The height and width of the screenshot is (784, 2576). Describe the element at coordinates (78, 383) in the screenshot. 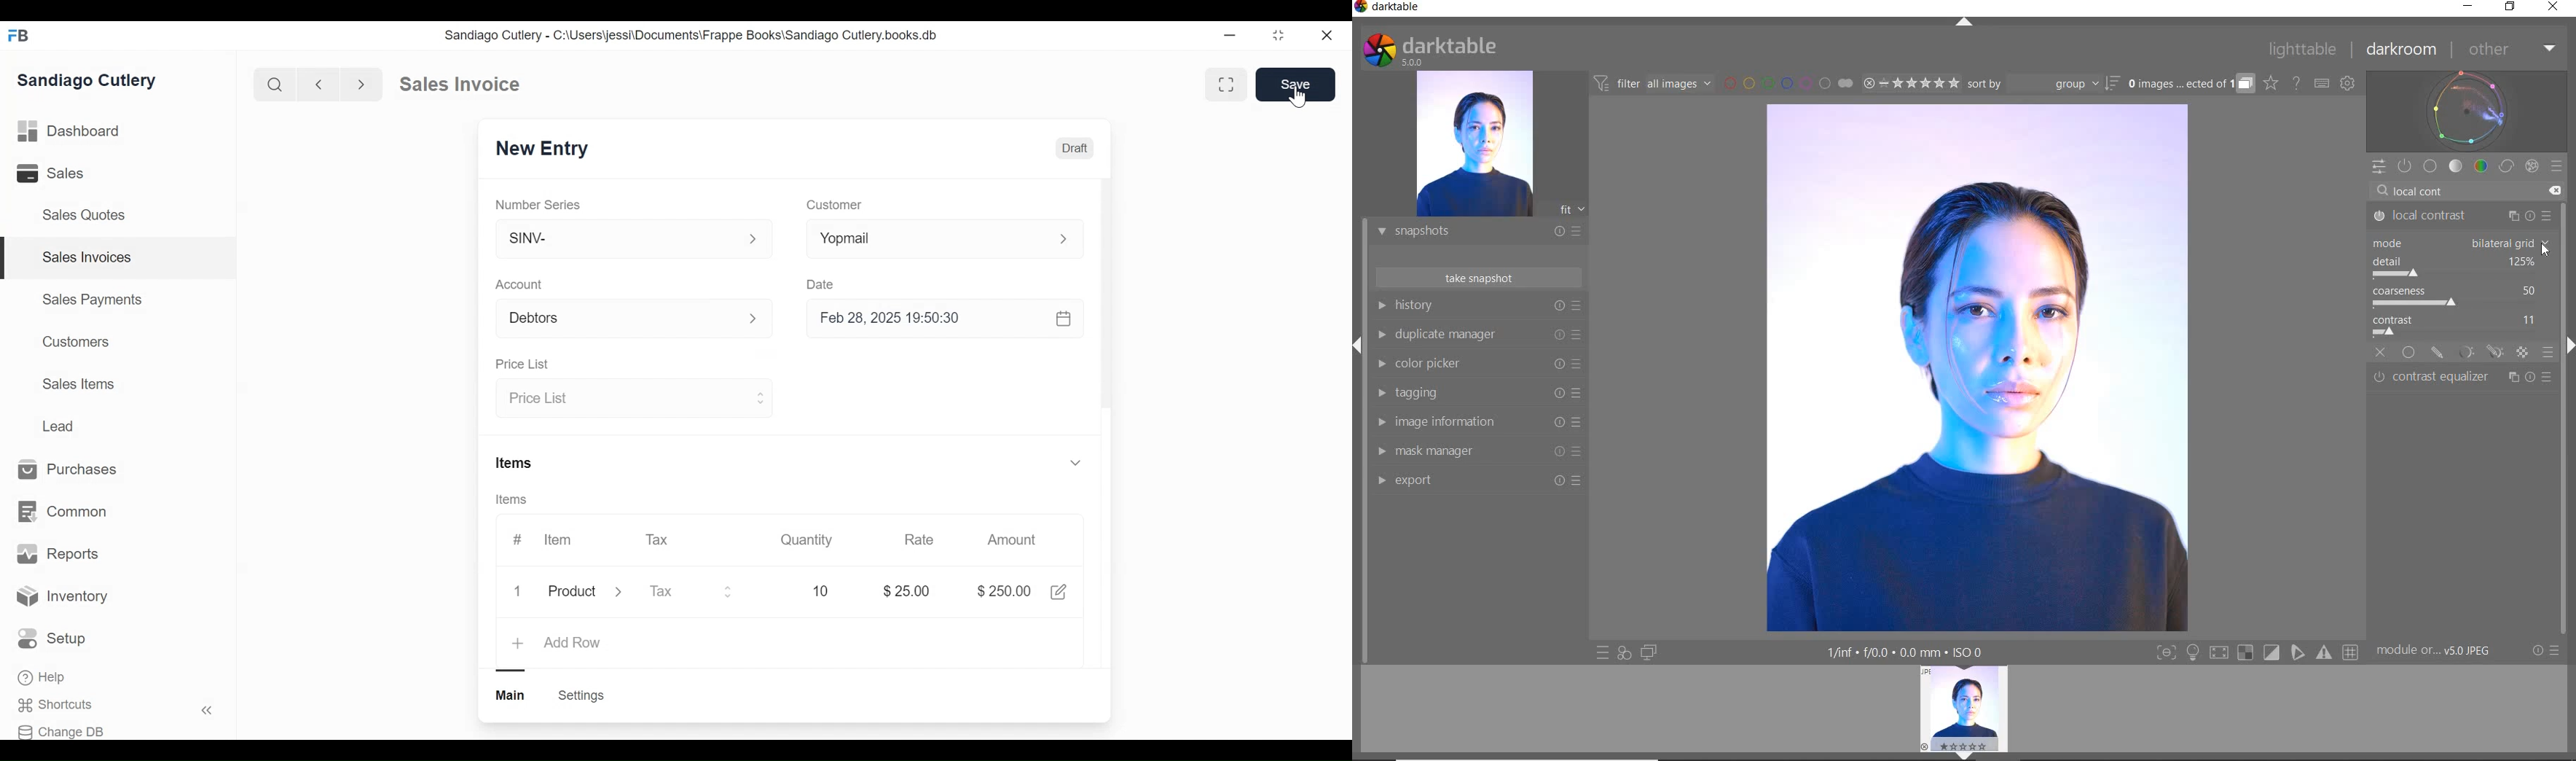

I see `Sales Items` at that location.